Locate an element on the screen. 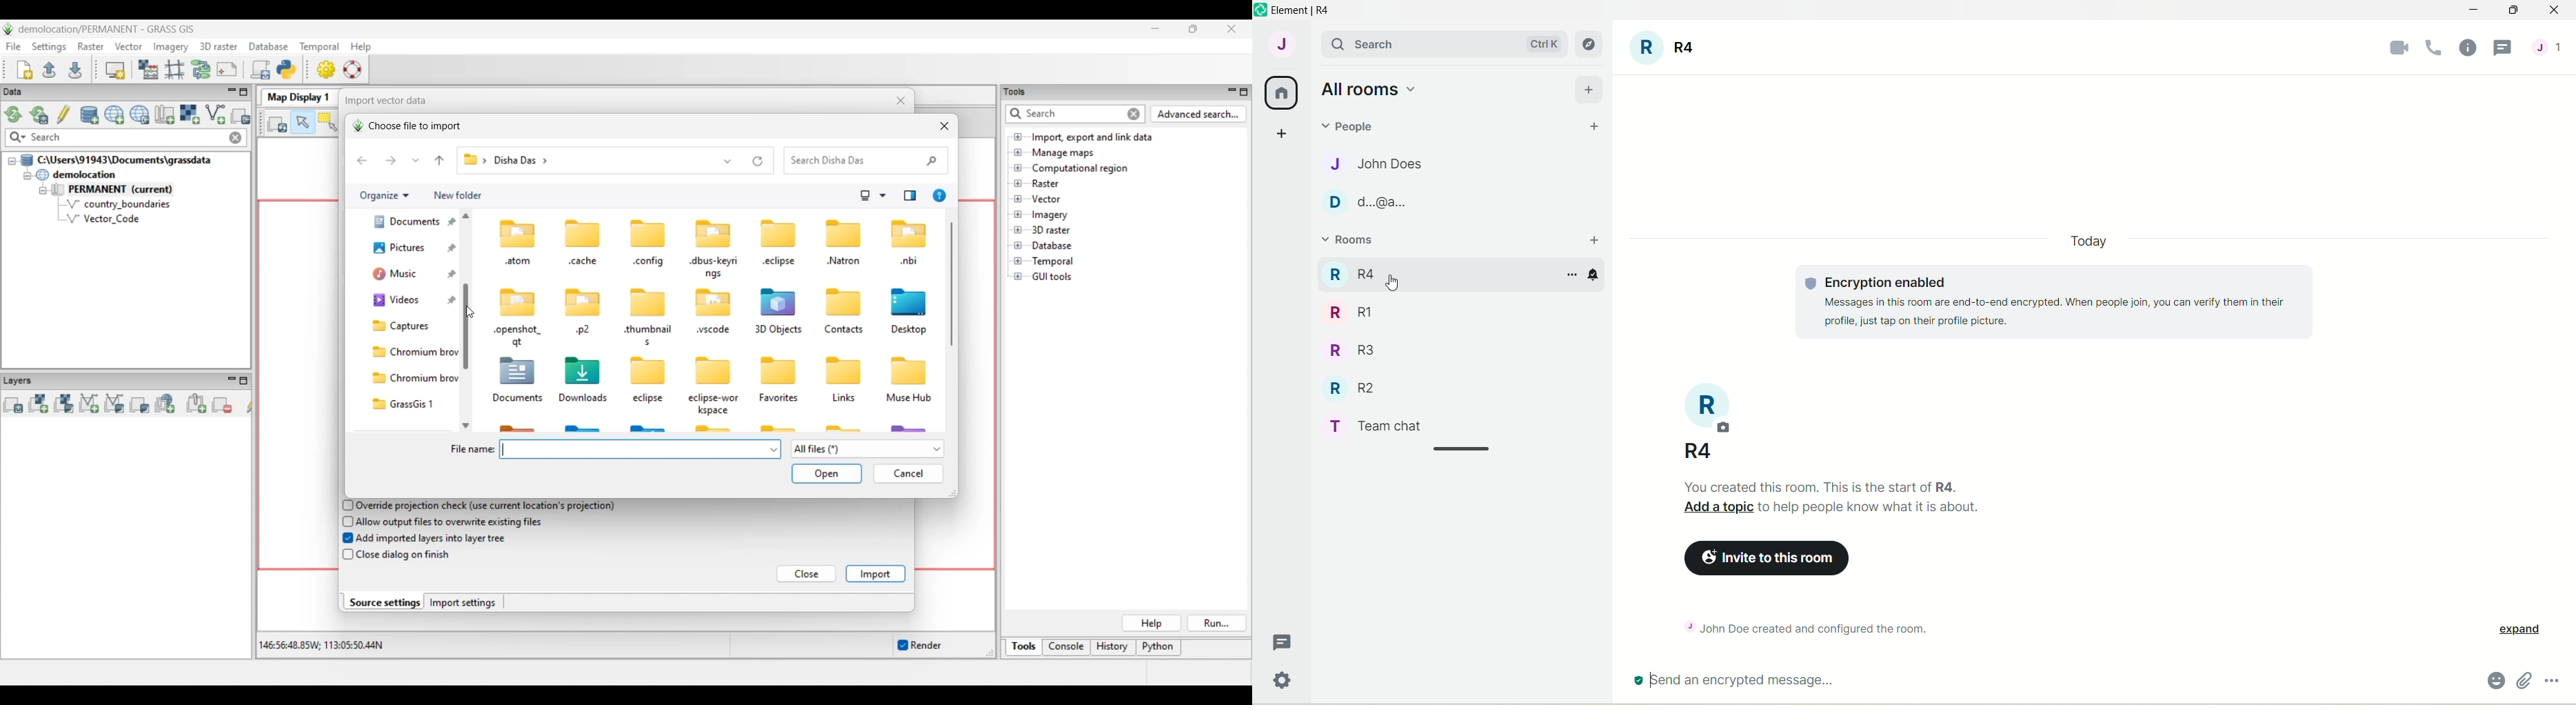 The width and height of the screenshot is (2576, 728). room title is located at coordinates (1713, 408).